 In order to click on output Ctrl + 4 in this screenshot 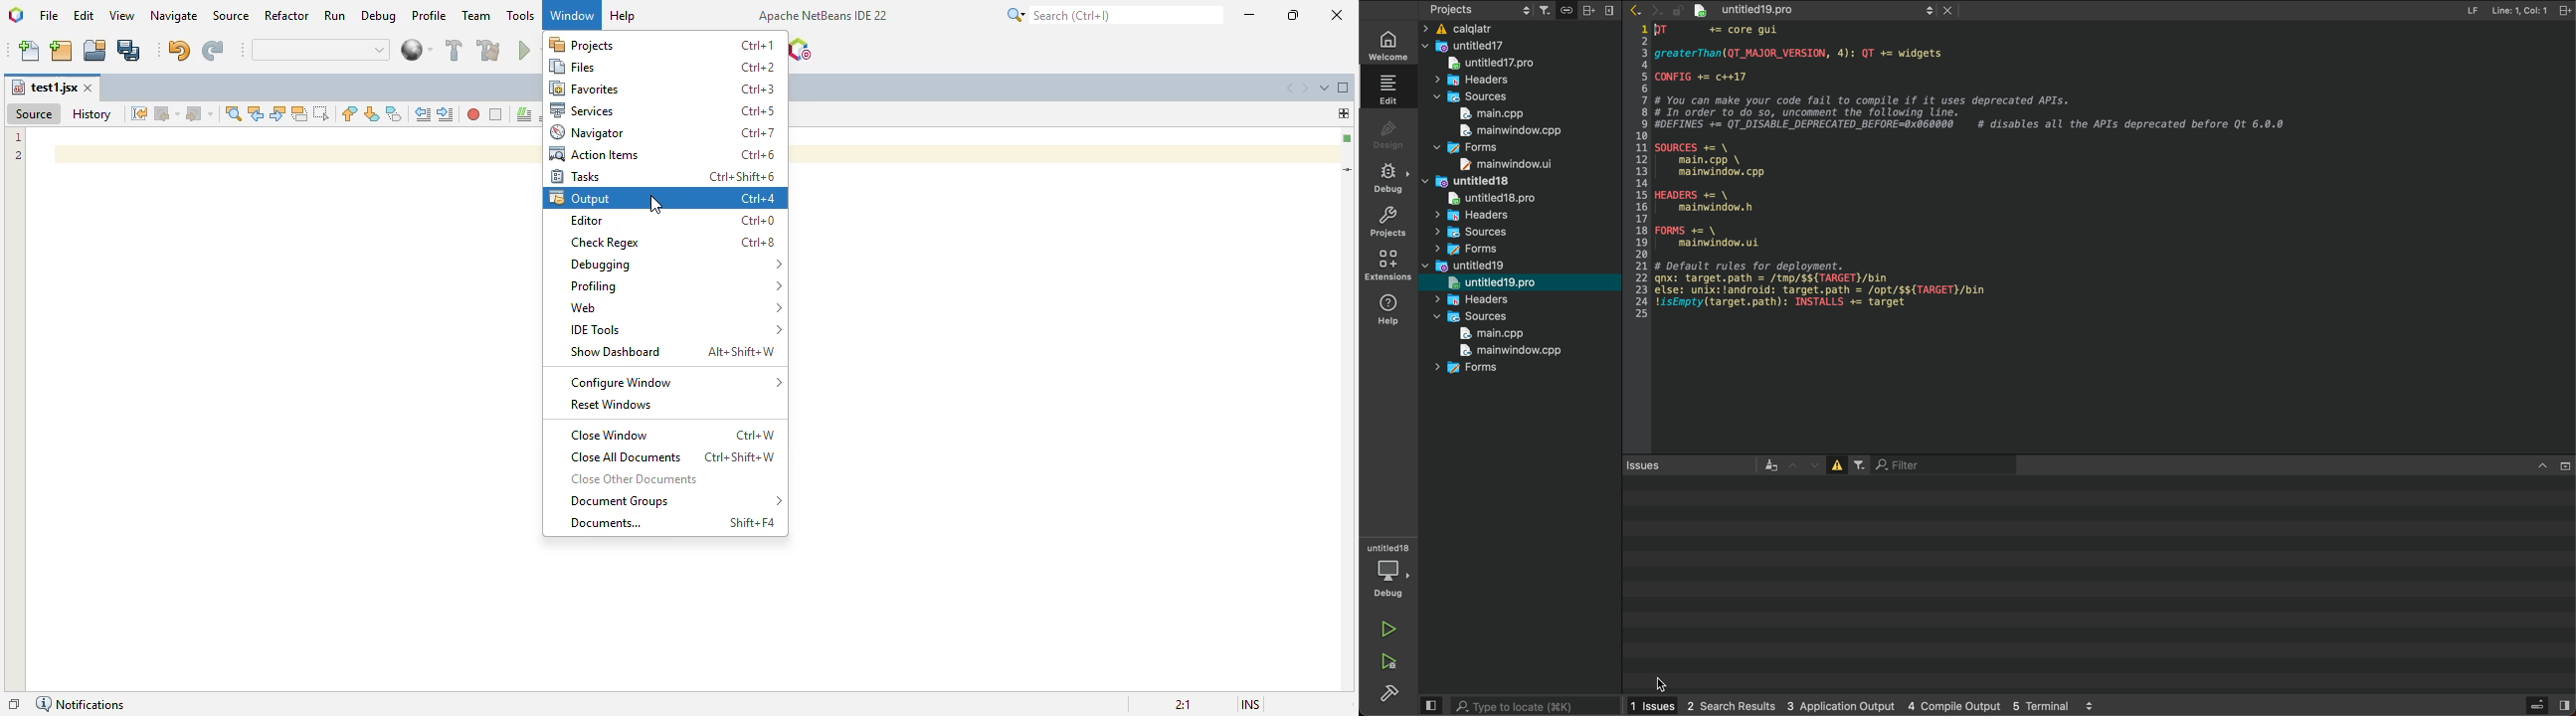, I will do `click(663, 198)`.